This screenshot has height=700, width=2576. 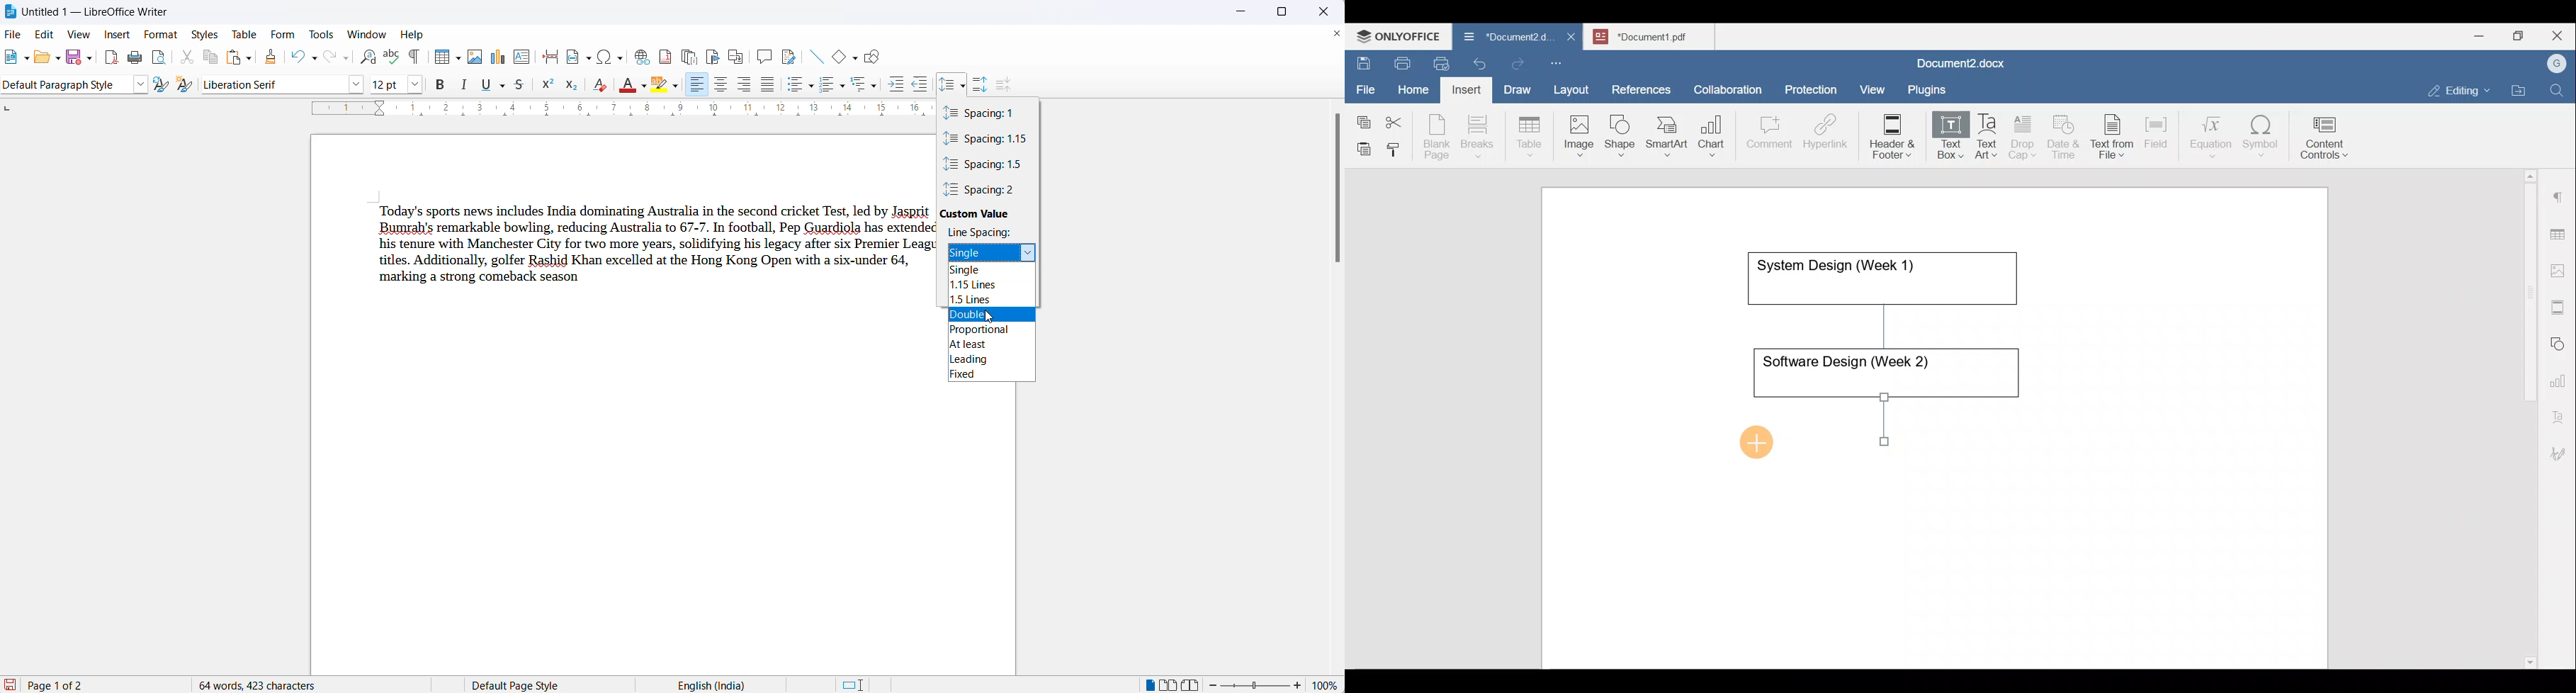 What do you see at coordinates (1438, 62) in the screenshot?
I see `Quick print` at bounding box center [1438, 62].